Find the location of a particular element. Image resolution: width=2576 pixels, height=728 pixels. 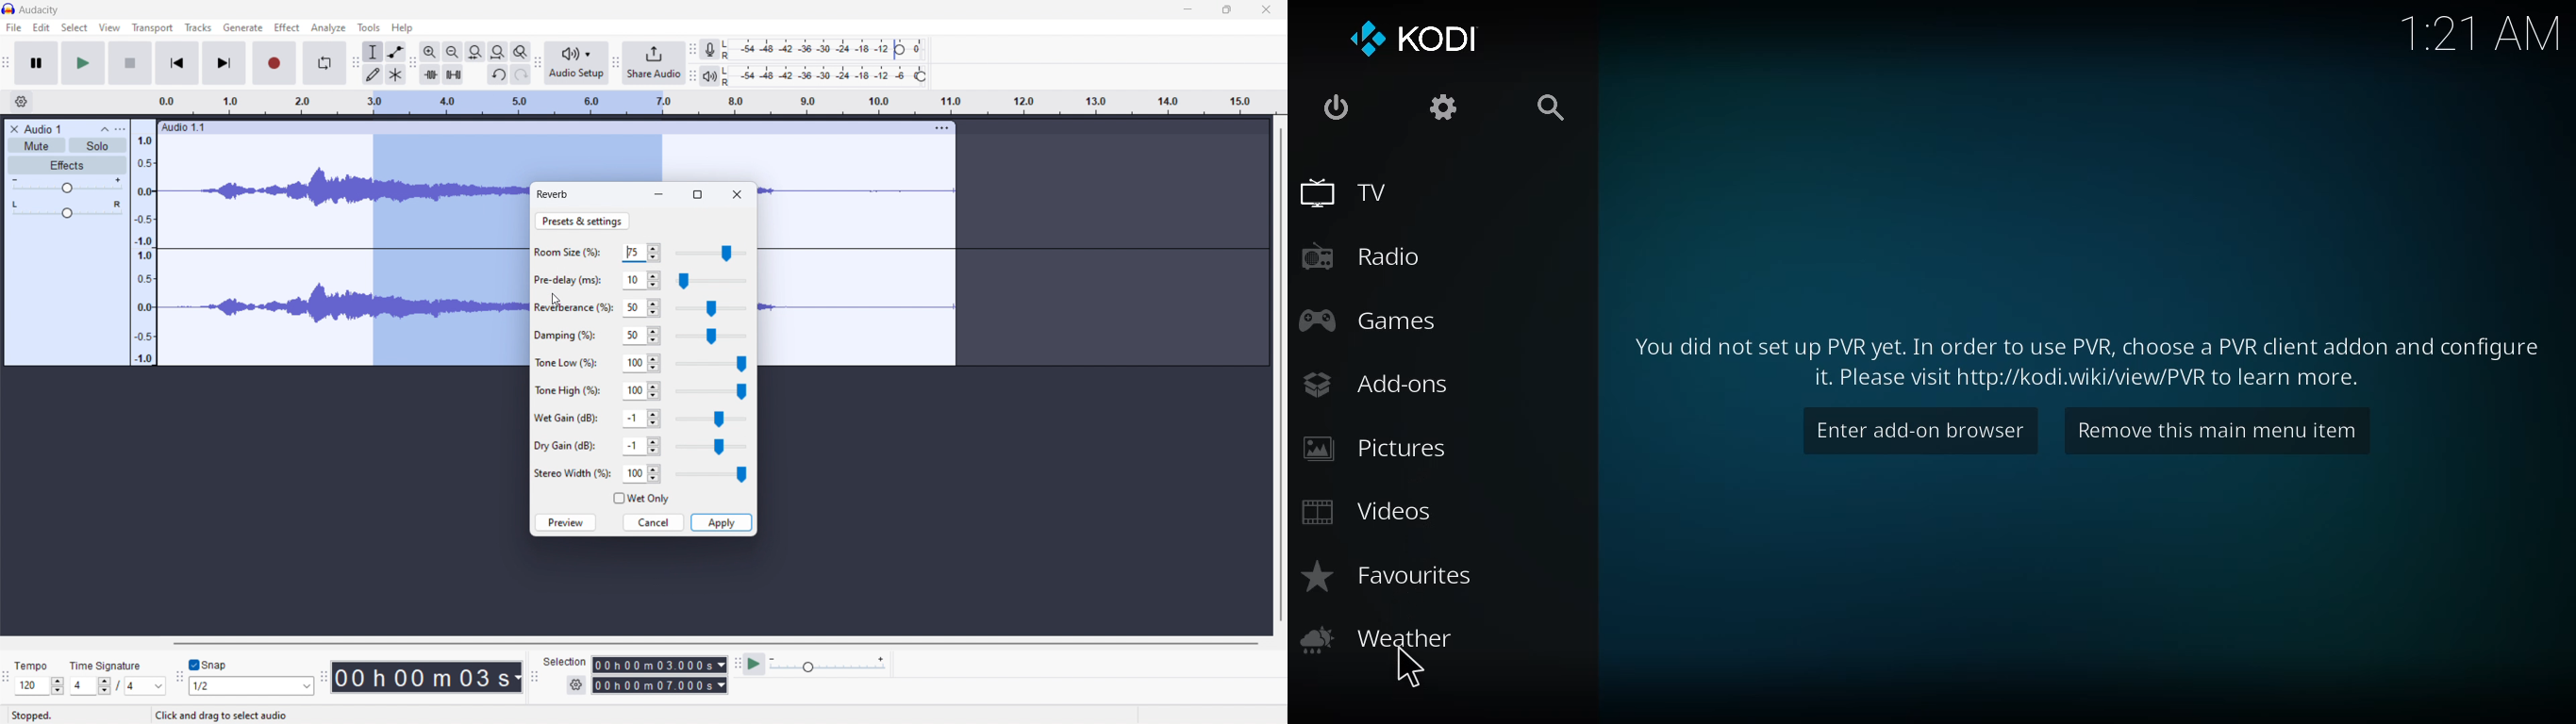

selection toolbar is located at coordinates (534, 677).